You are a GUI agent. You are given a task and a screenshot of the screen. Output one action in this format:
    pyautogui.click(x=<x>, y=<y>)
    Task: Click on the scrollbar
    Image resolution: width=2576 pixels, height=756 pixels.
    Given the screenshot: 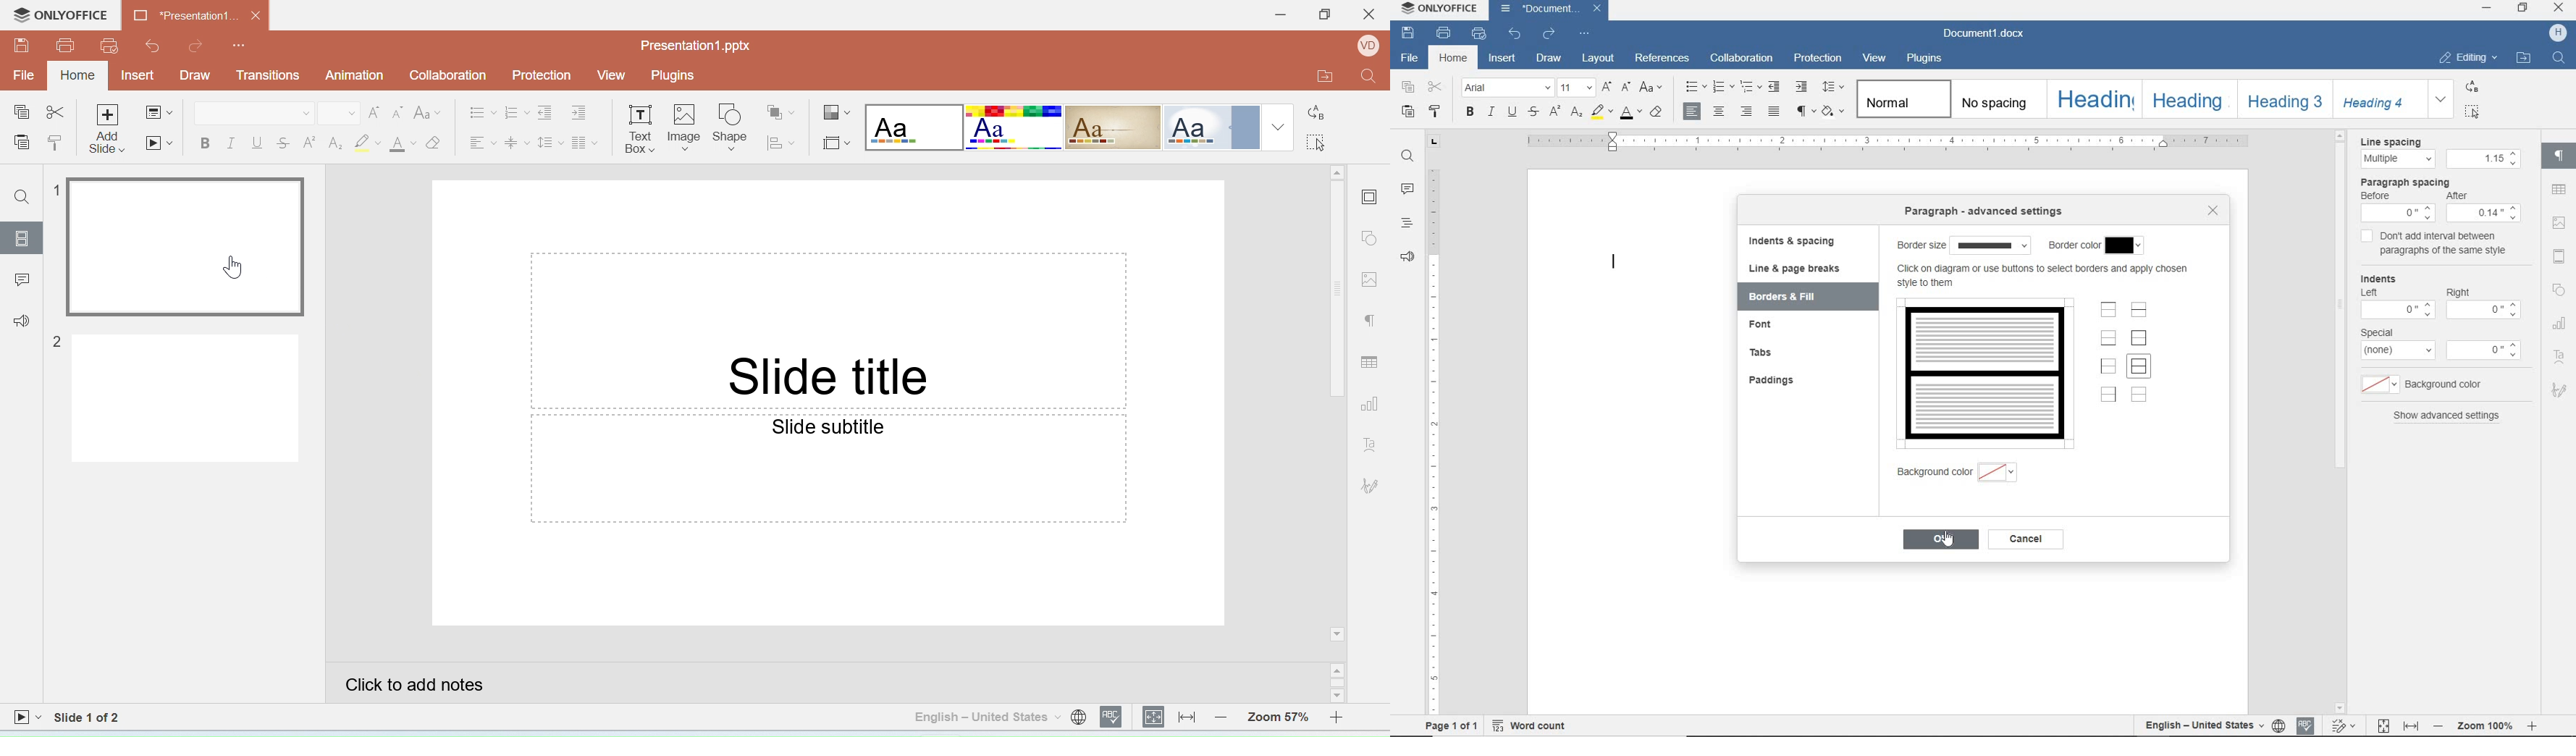 What is the action you would take?
    pyautogui.click(x=2336, y=301)
    